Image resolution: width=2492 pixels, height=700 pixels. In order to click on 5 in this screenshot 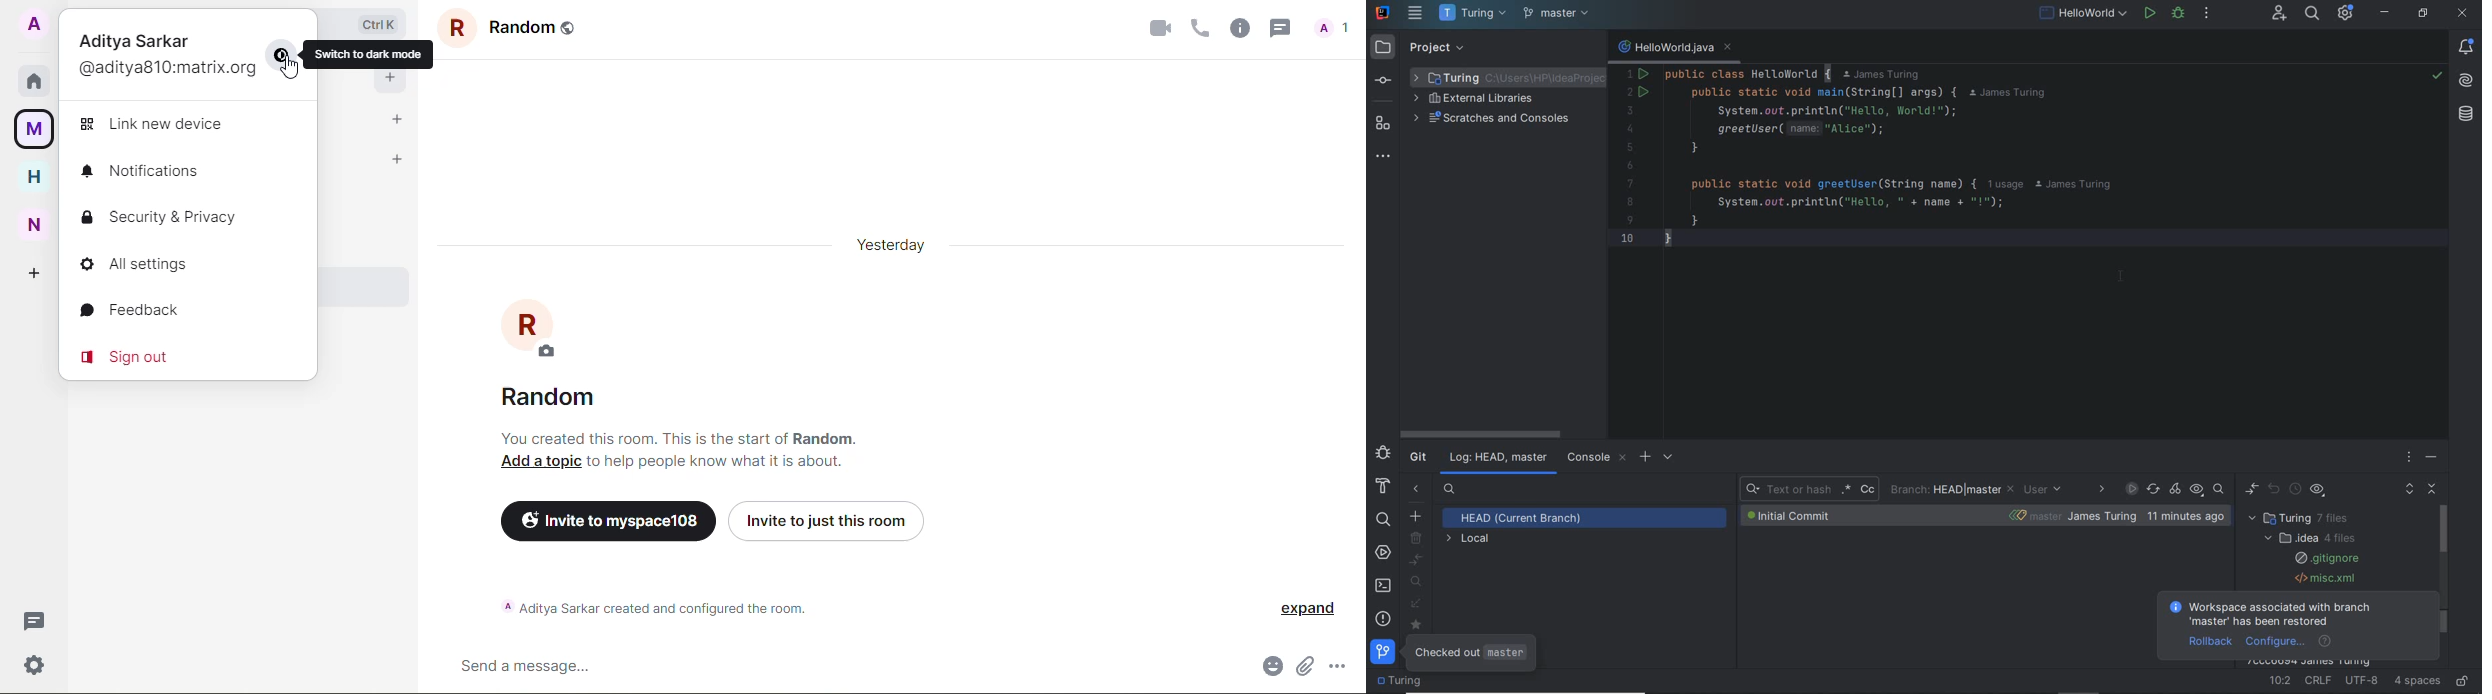, I will do `click(1630, 147)`.